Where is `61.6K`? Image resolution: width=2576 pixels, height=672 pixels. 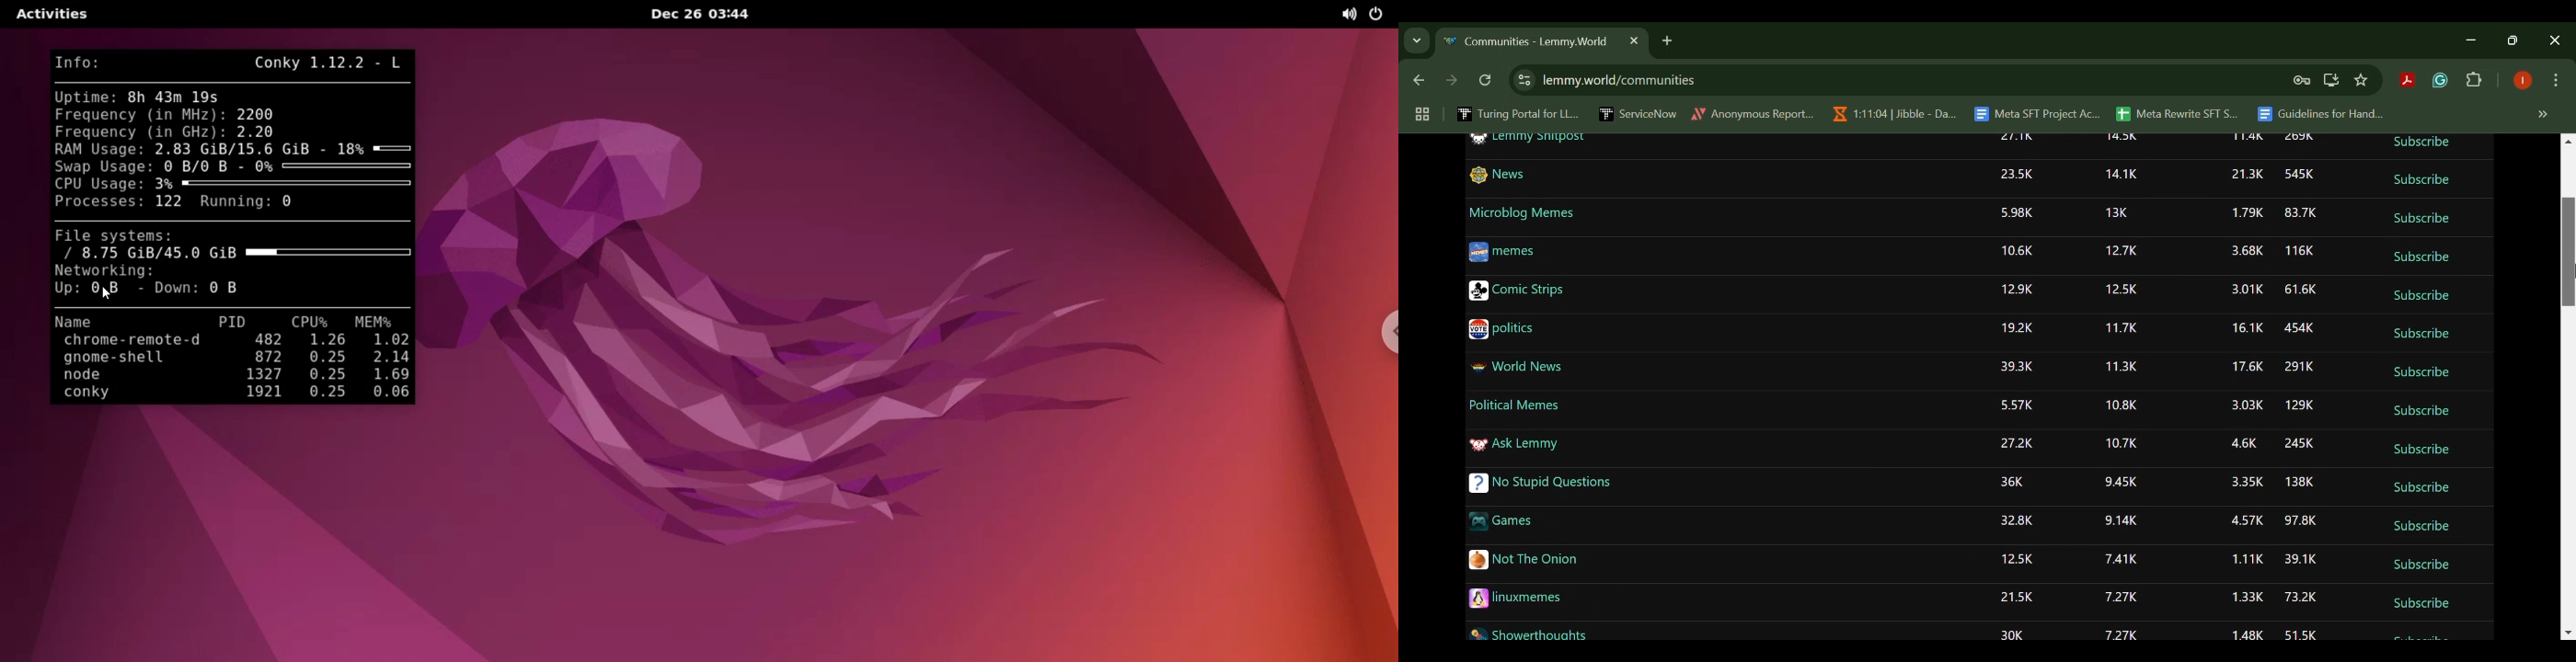
61.6K is located at coordinates (2302, 289).